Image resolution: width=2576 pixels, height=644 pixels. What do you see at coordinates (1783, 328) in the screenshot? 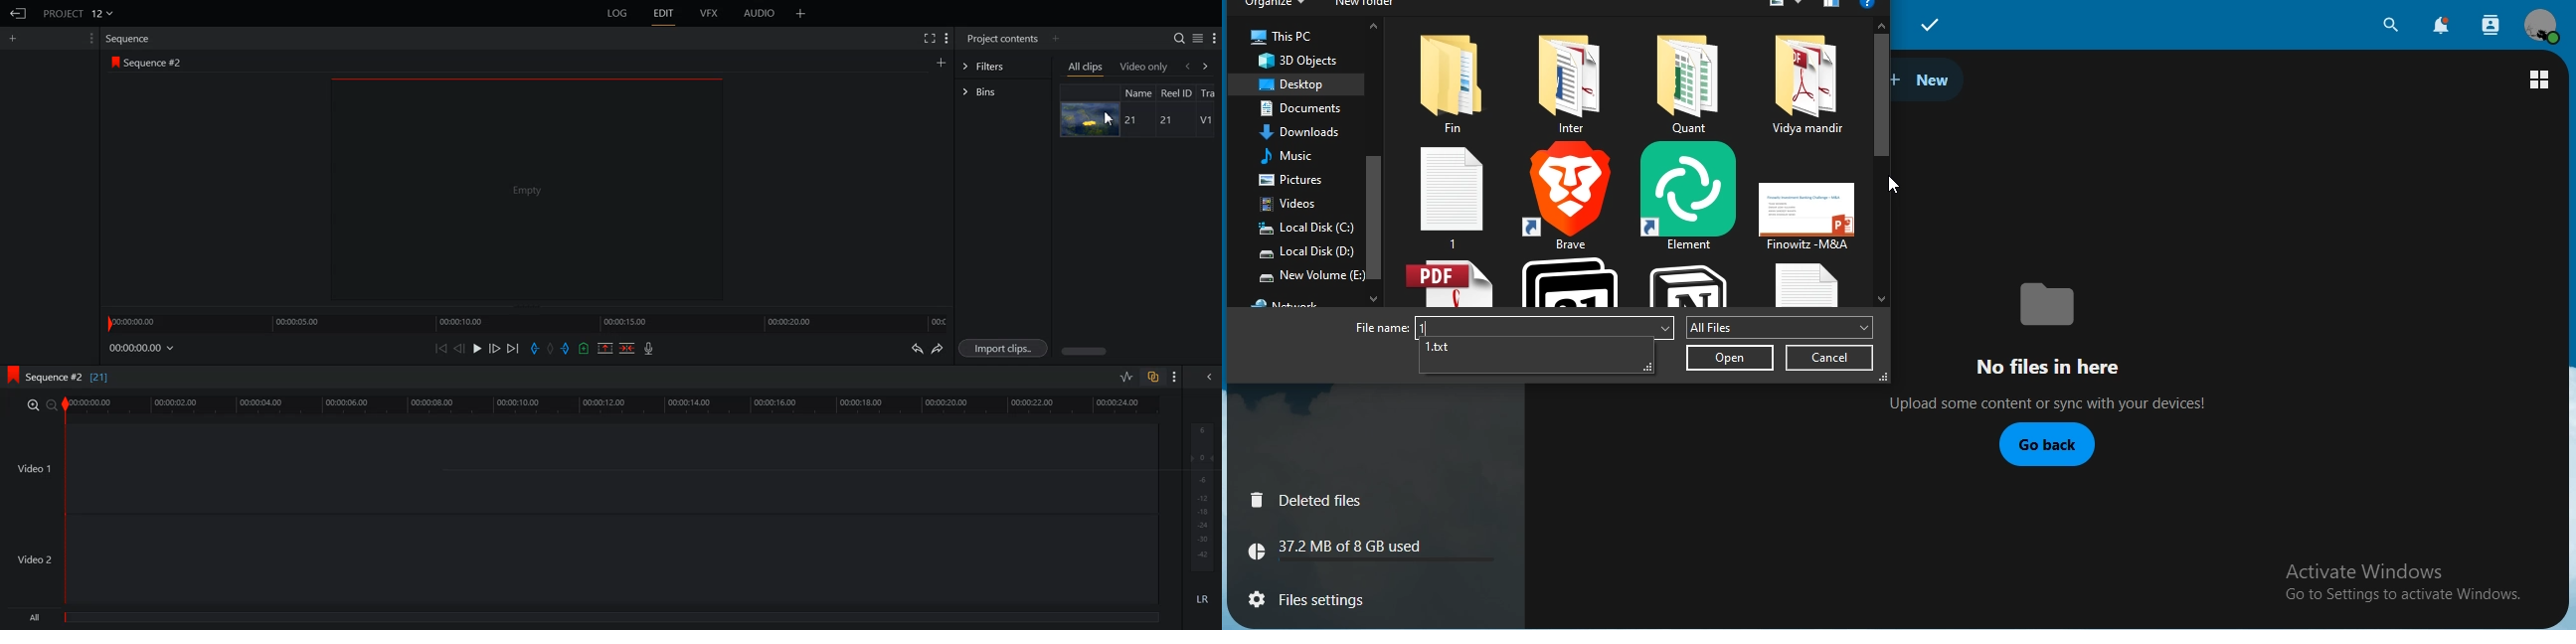
I see `all files` at bounding box center [1783, 328].